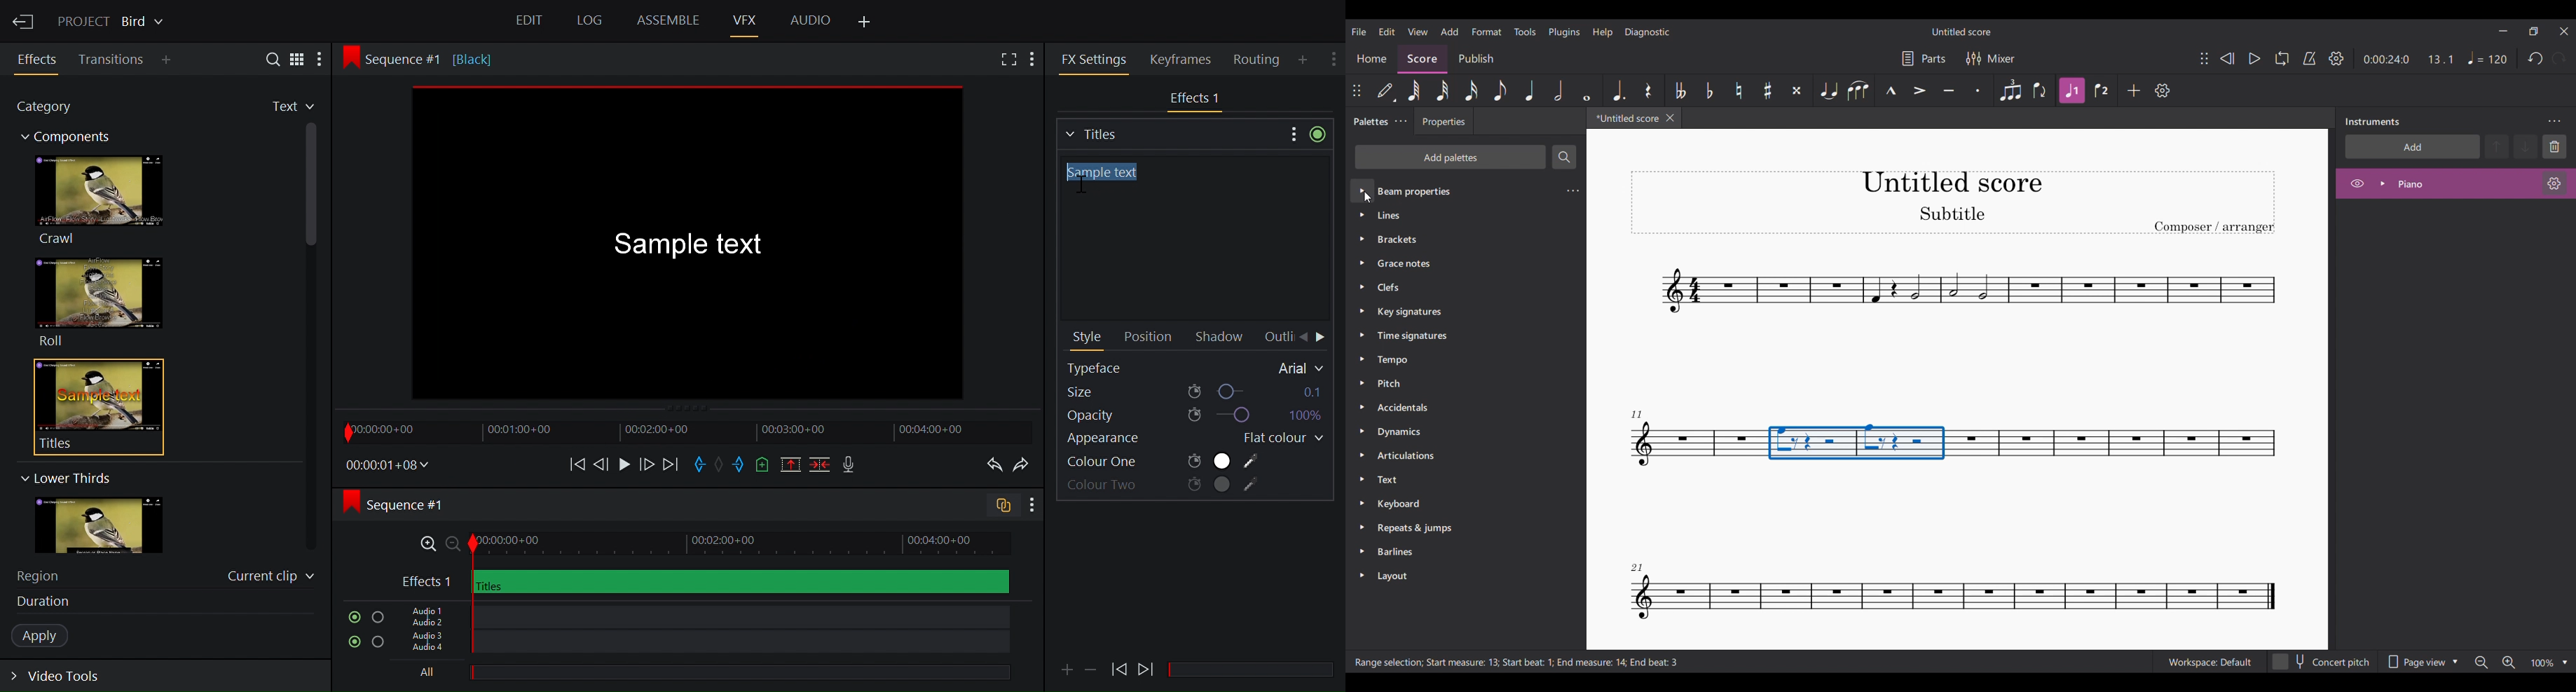  Describe the element at coordinates (113, 20) in the screenshot. I see `Show/Change current project details` at that location.